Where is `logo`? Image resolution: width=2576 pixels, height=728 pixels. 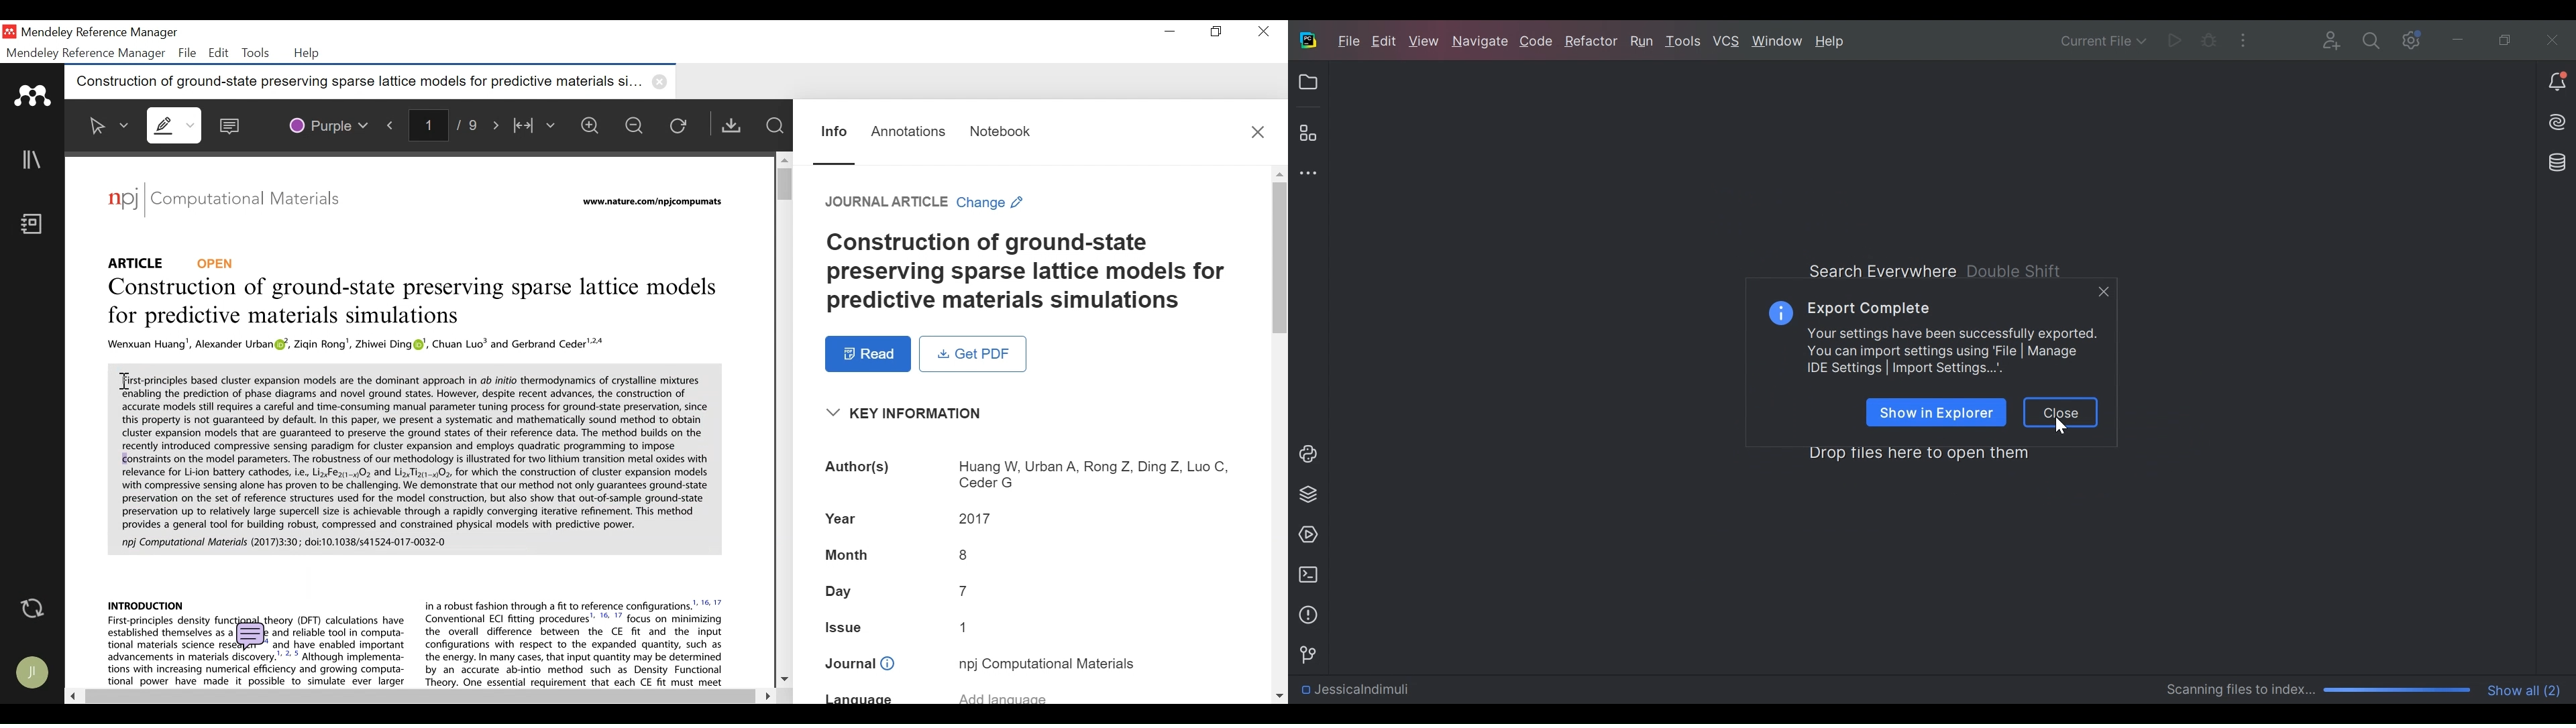
logo is located at coordinates (123, 198).